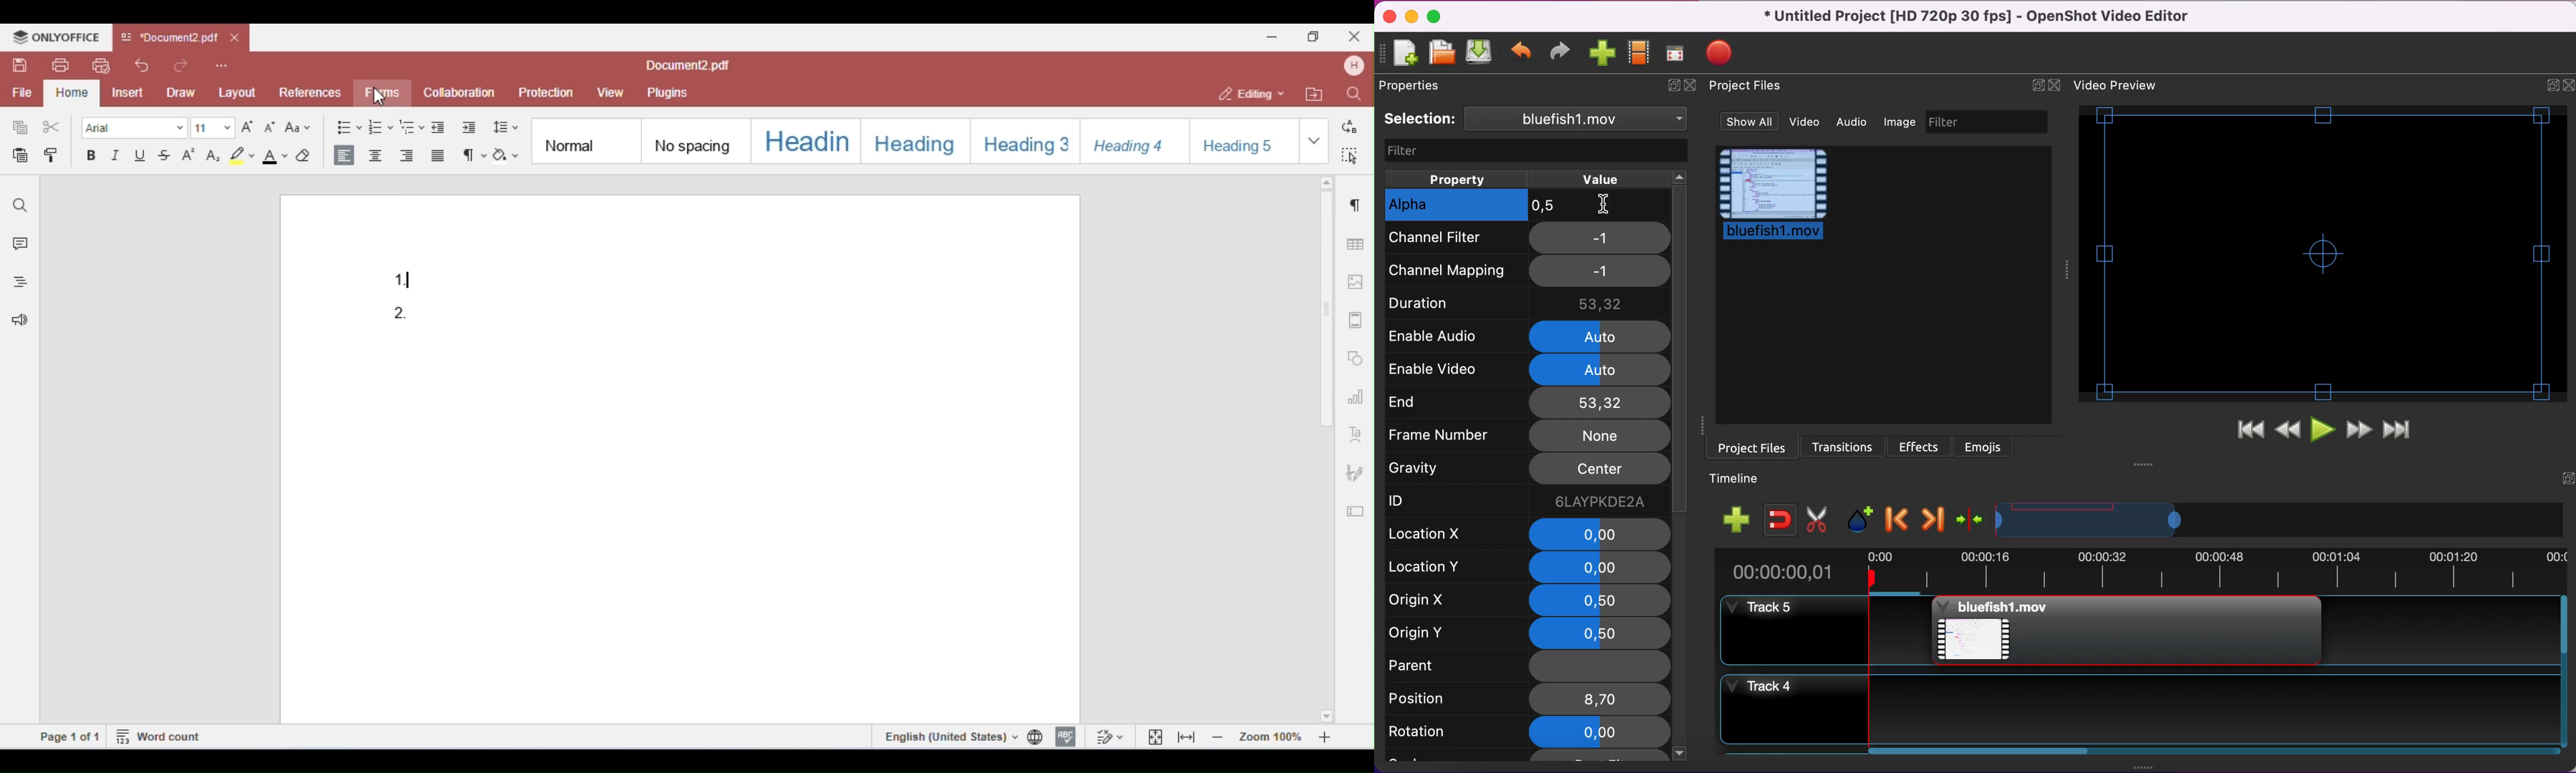  Describe the element at coordinates (1677, 49) in the screenshot. I see `full screen` at that location.